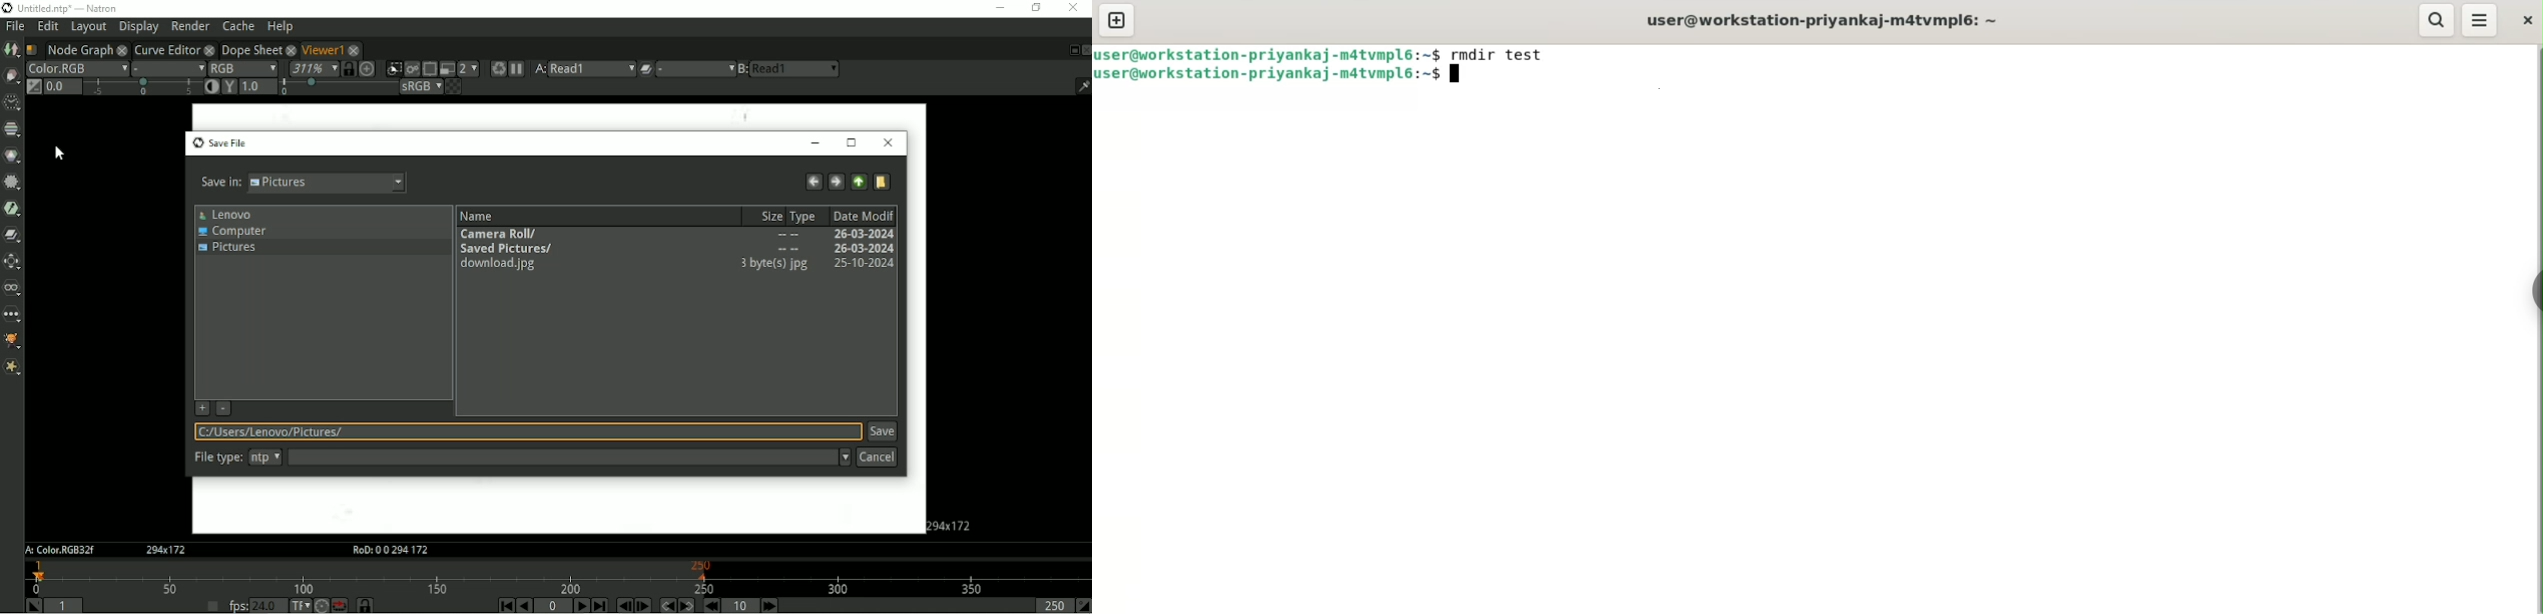  What do you see at coordinates (812, 182) in the screenshot?
I see `Go back` at bounding box center [812, 182].